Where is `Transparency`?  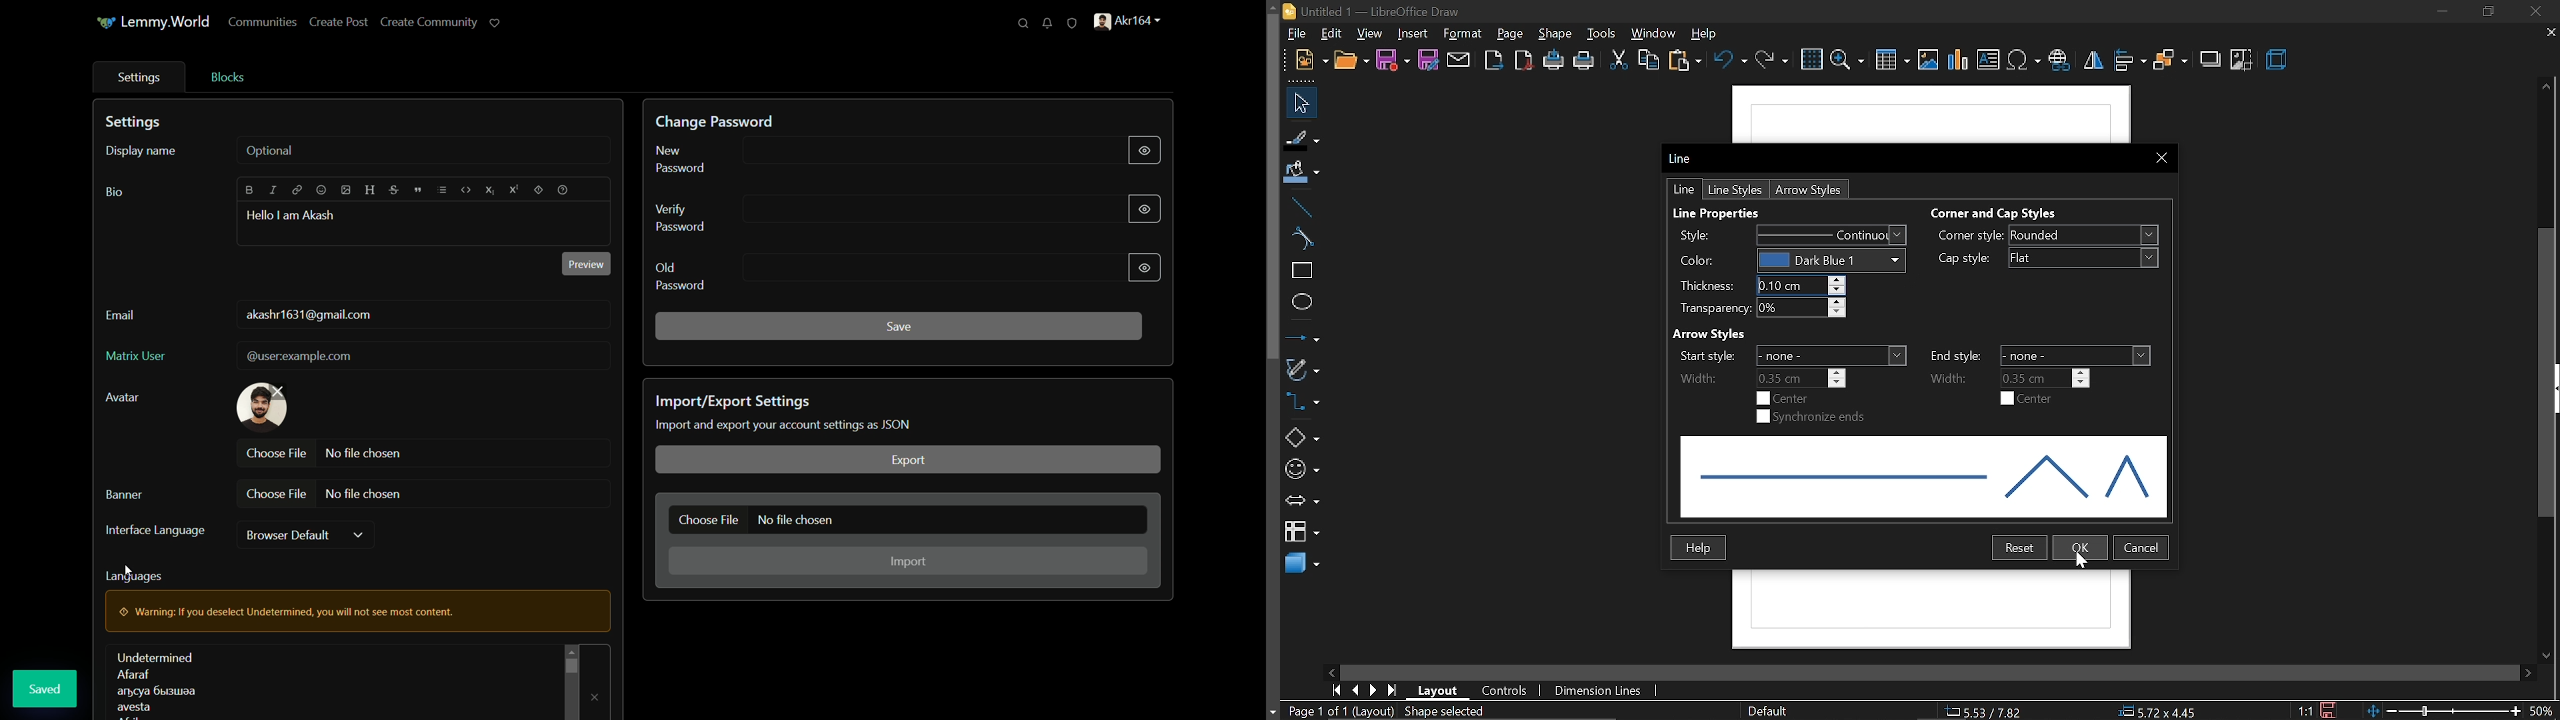 Transparency is located at coordinates (1707, 309).